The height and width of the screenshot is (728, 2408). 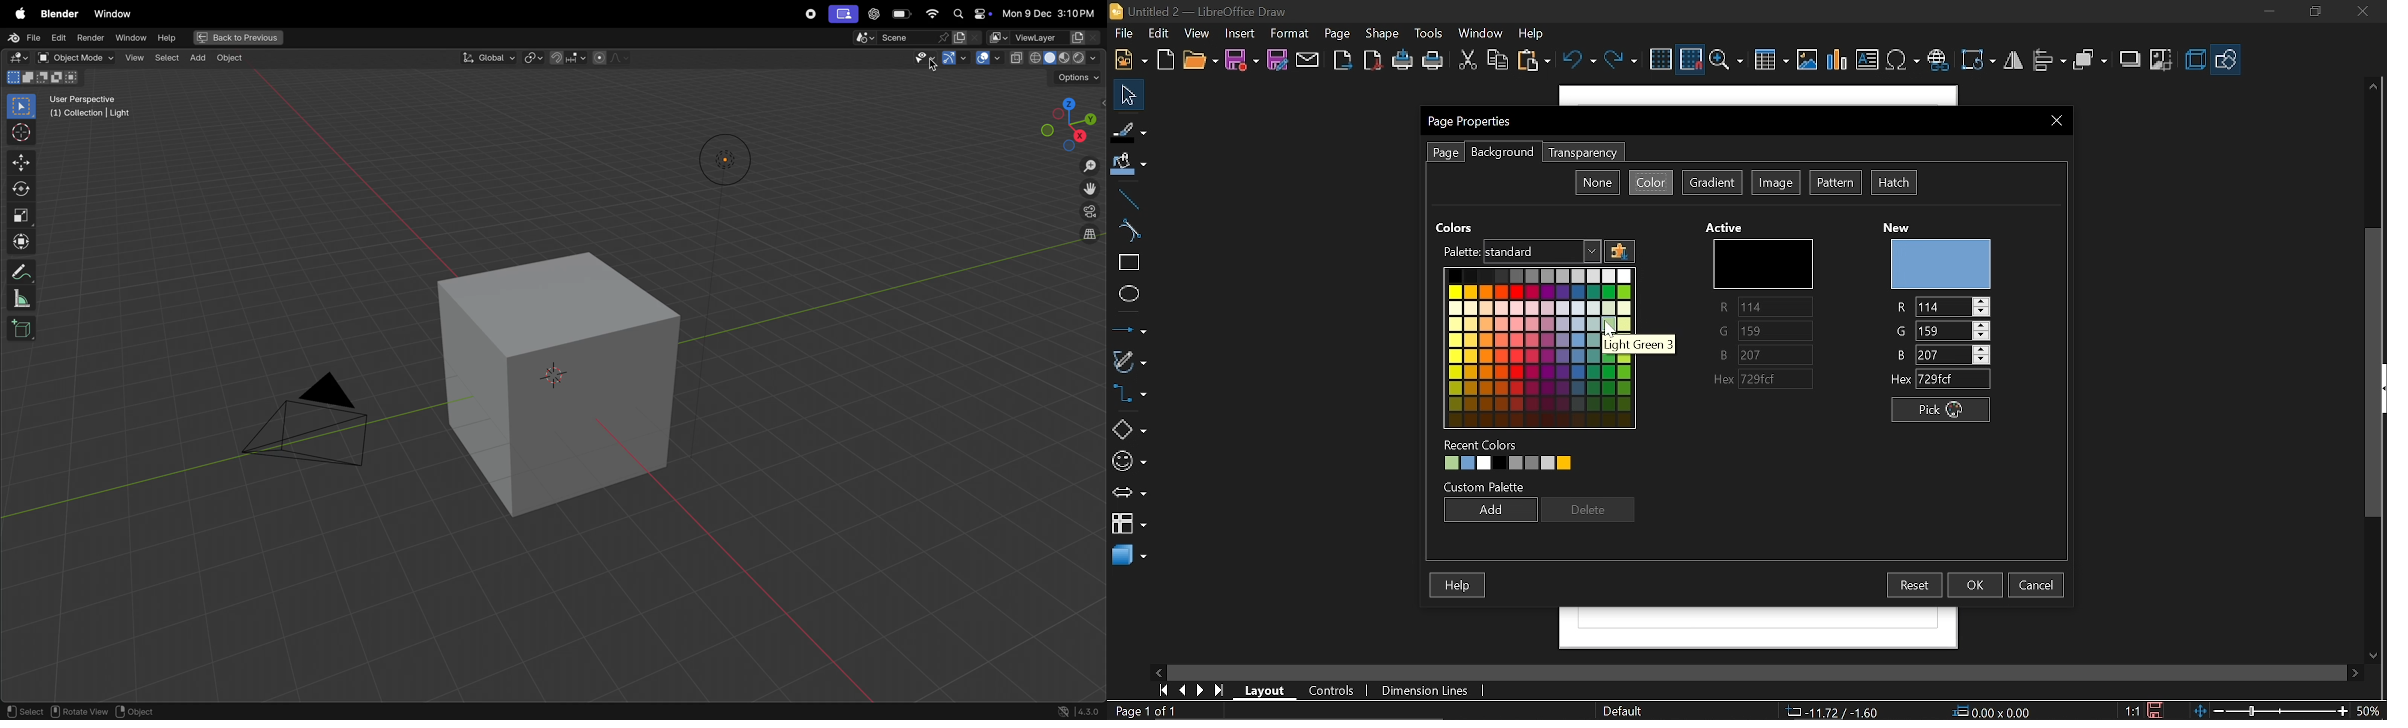 What do you see at coordinates (1380, 35) in the screenshot?
I see `Shape` at bounding box center [1380, 35].